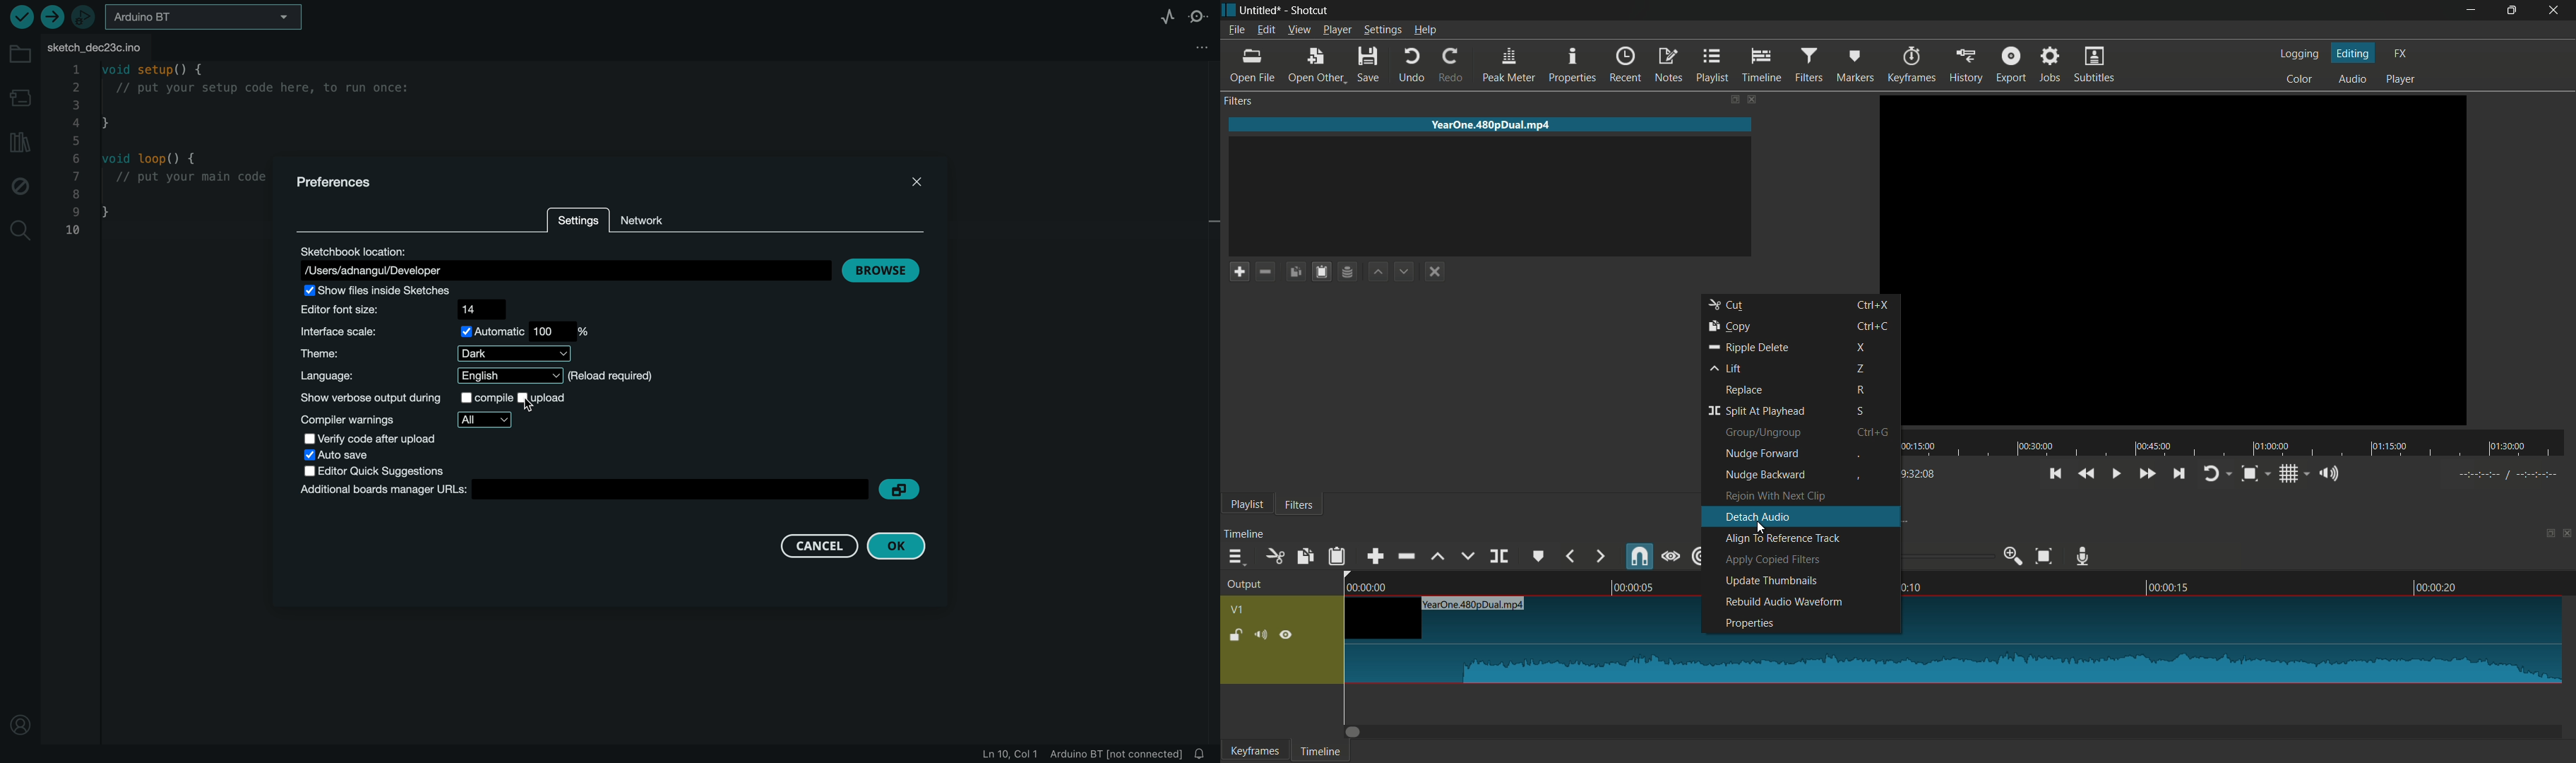 This screenshot has width=2576, height=784. I want to click on add a filter, so click(1239, 272).